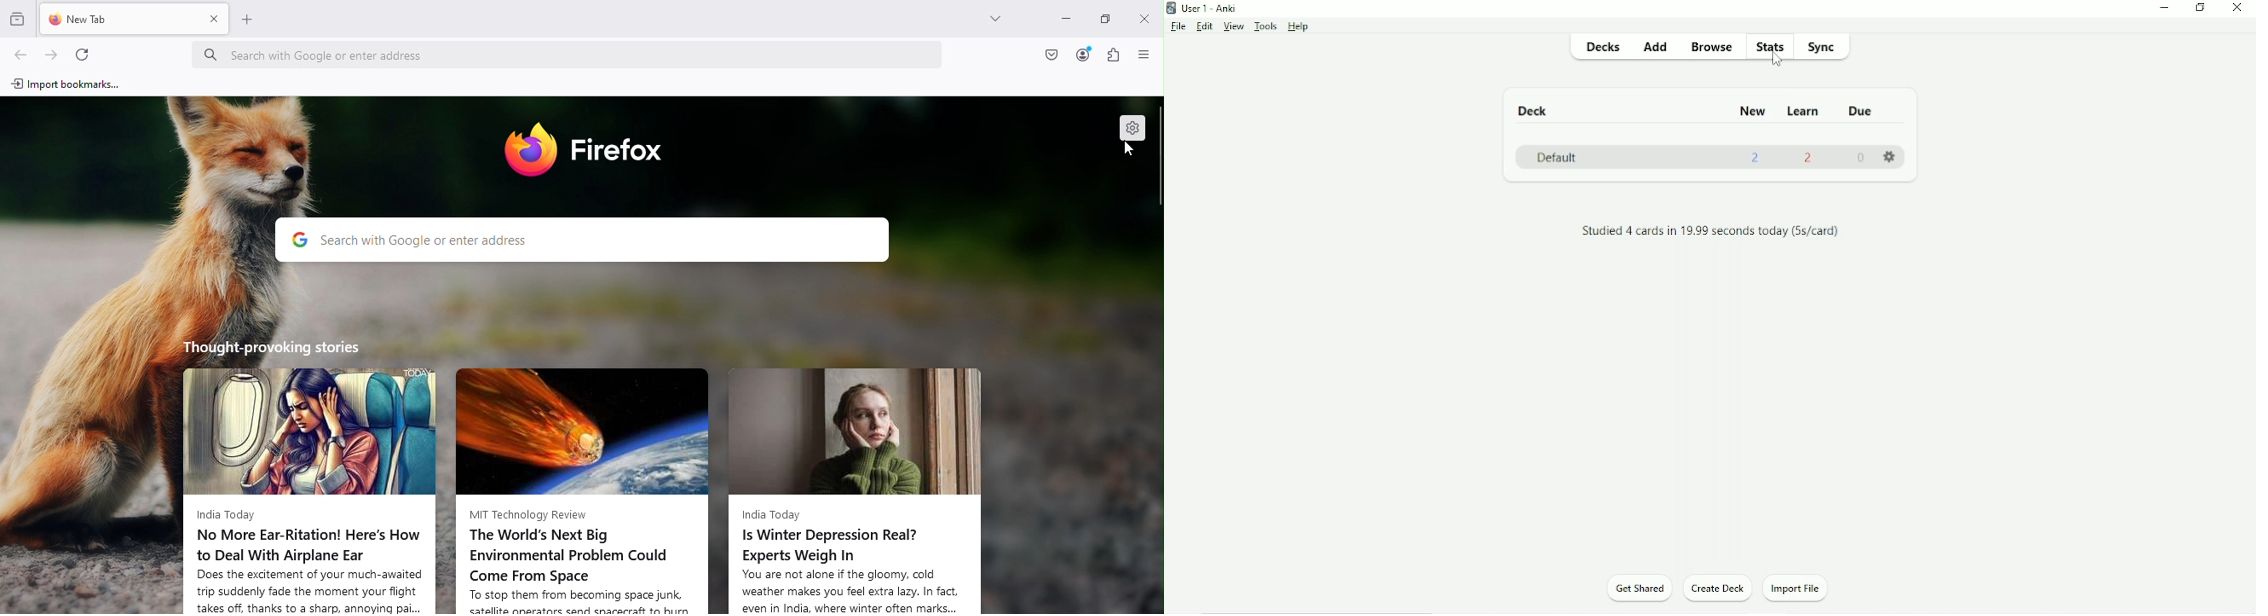 Image resolution: width=2268 pixels, height=616 pixels. What do you see at coordinates (583, 240) in the screenshot?
I see `Search bar` at bounding box center [583, 240].